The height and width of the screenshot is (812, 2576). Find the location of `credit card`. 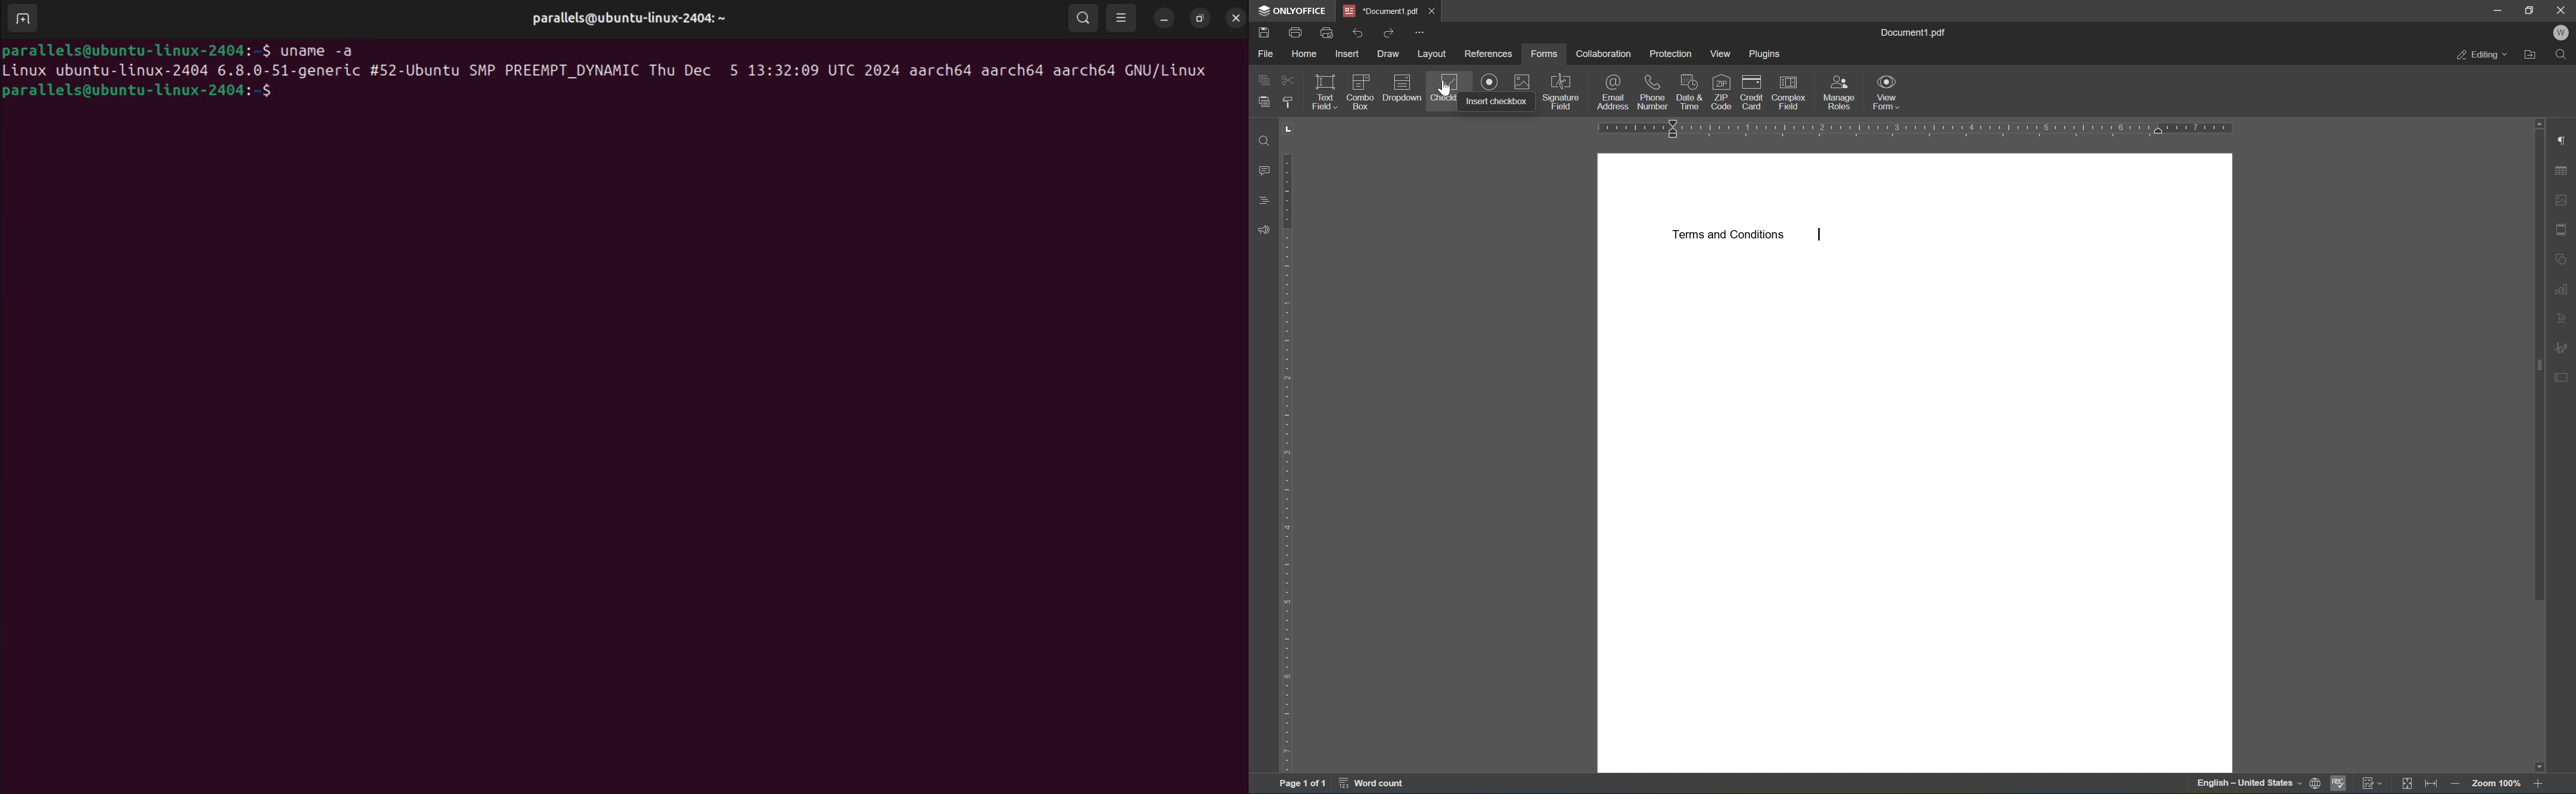

credit card is located at coordinates (1748, 90).